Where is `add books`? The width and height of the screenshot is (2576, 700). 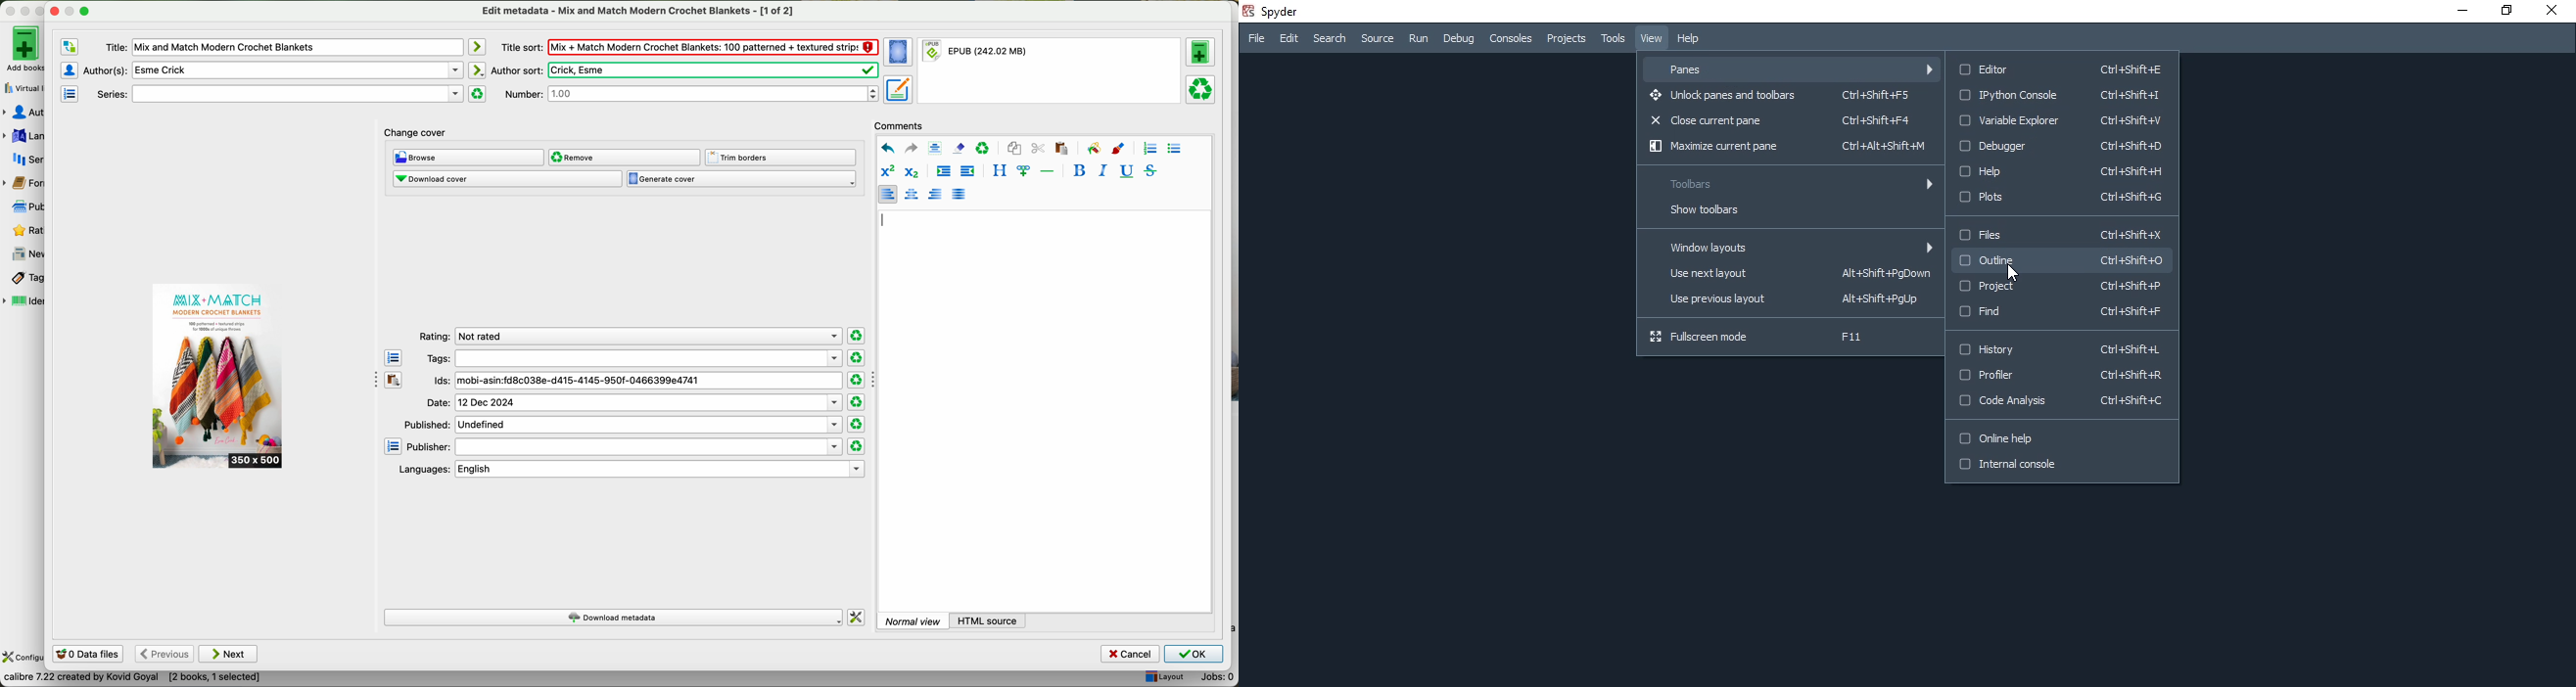
add books is located at coordinates (22, 48).